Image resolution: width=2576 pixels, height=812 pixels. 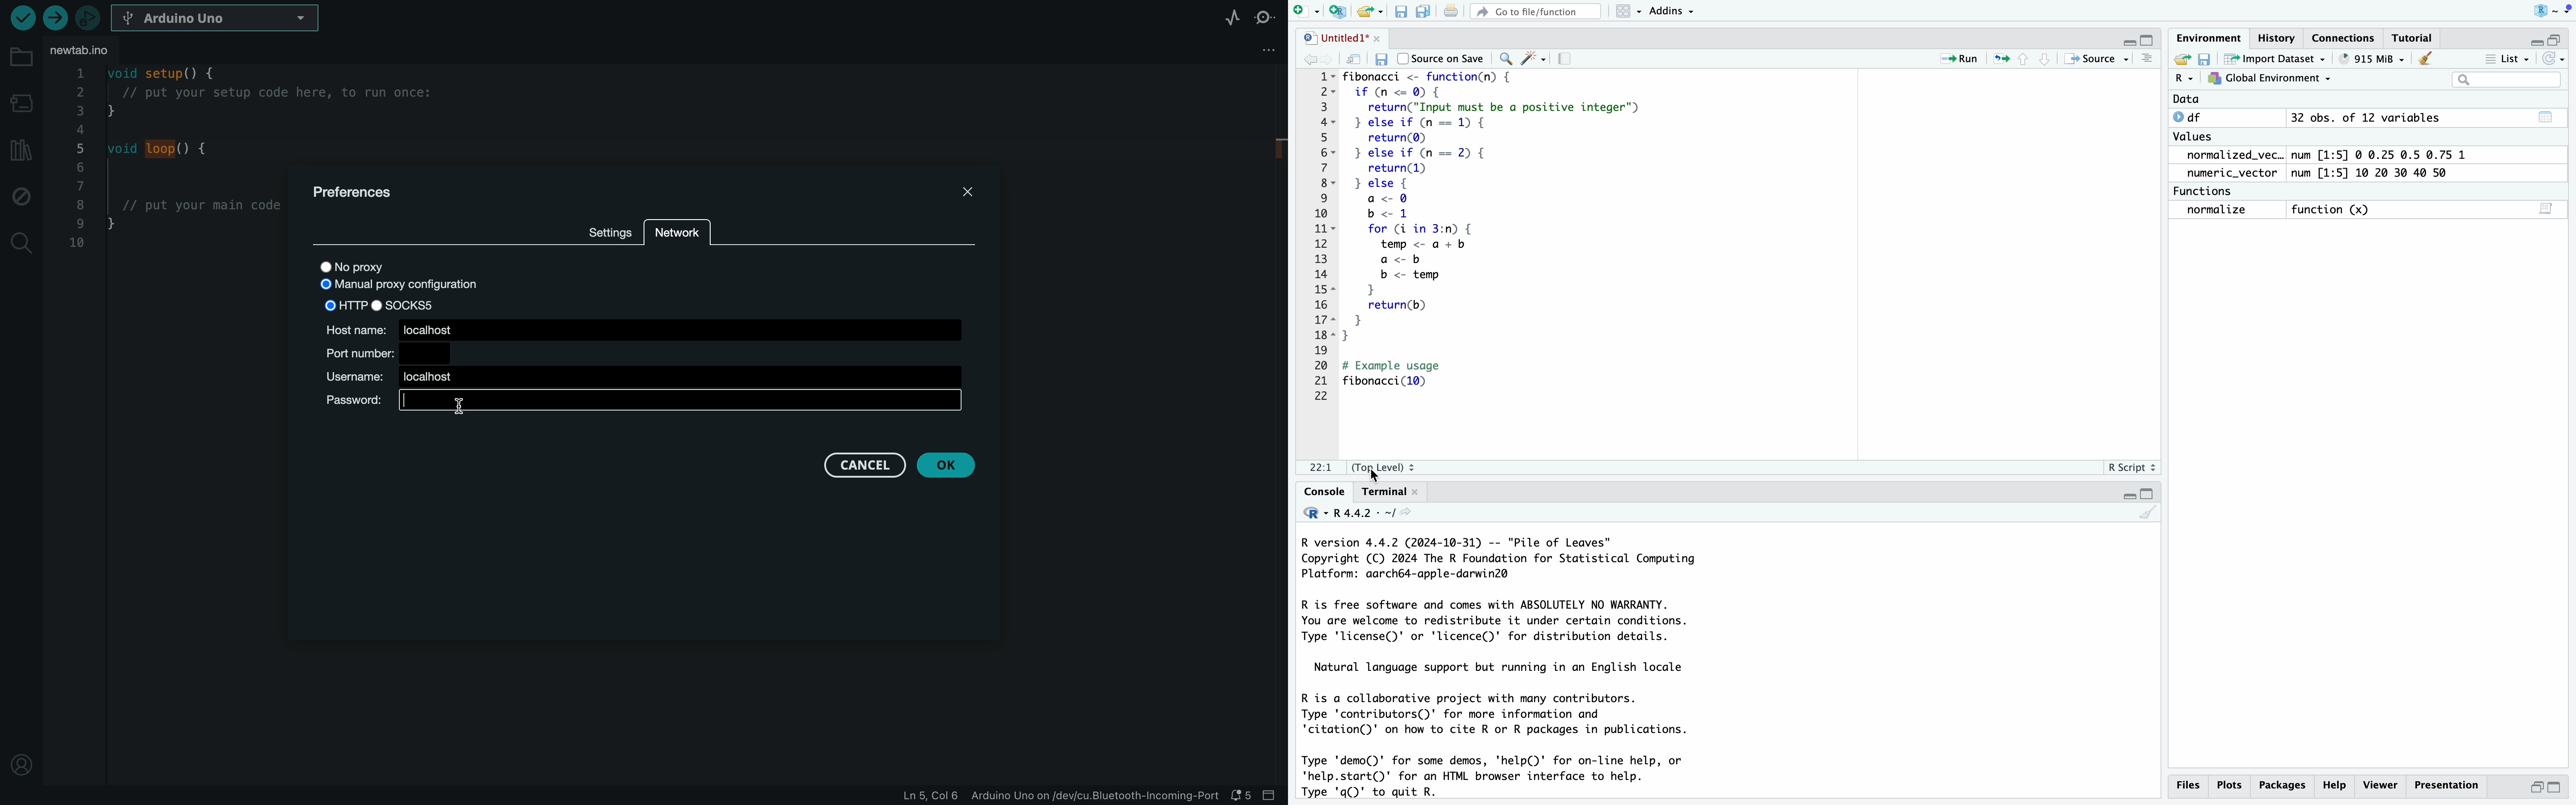 What do you see at coordinates (1519, 623) in the screenshot?
I see `R is free software and comes with ABSOLUTELY NO WARRANTY.
You are welcome to redistribute it under certain conditions.
Type 'license()' or 'licence()' for distribution details.` at bounding box center [1519, 623].